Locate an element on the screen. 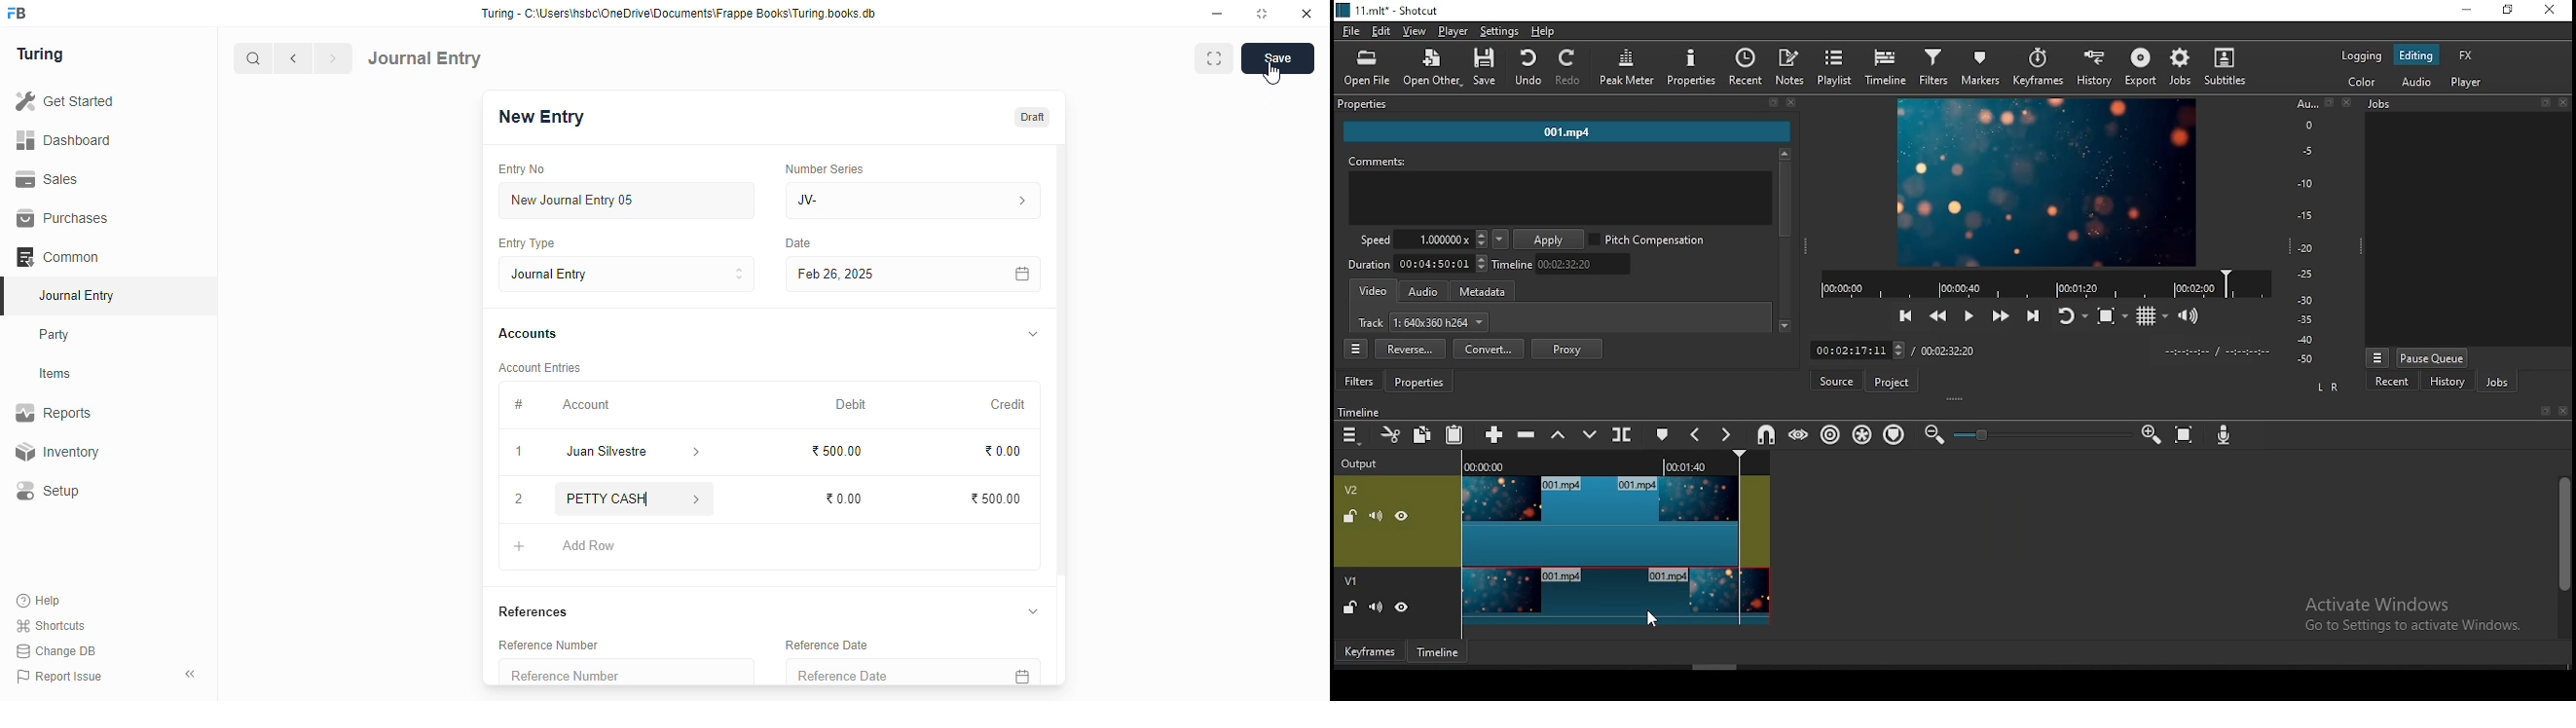 The height and width of the screenshot is (728, 2576). turing is located at coordinates (41, 55).